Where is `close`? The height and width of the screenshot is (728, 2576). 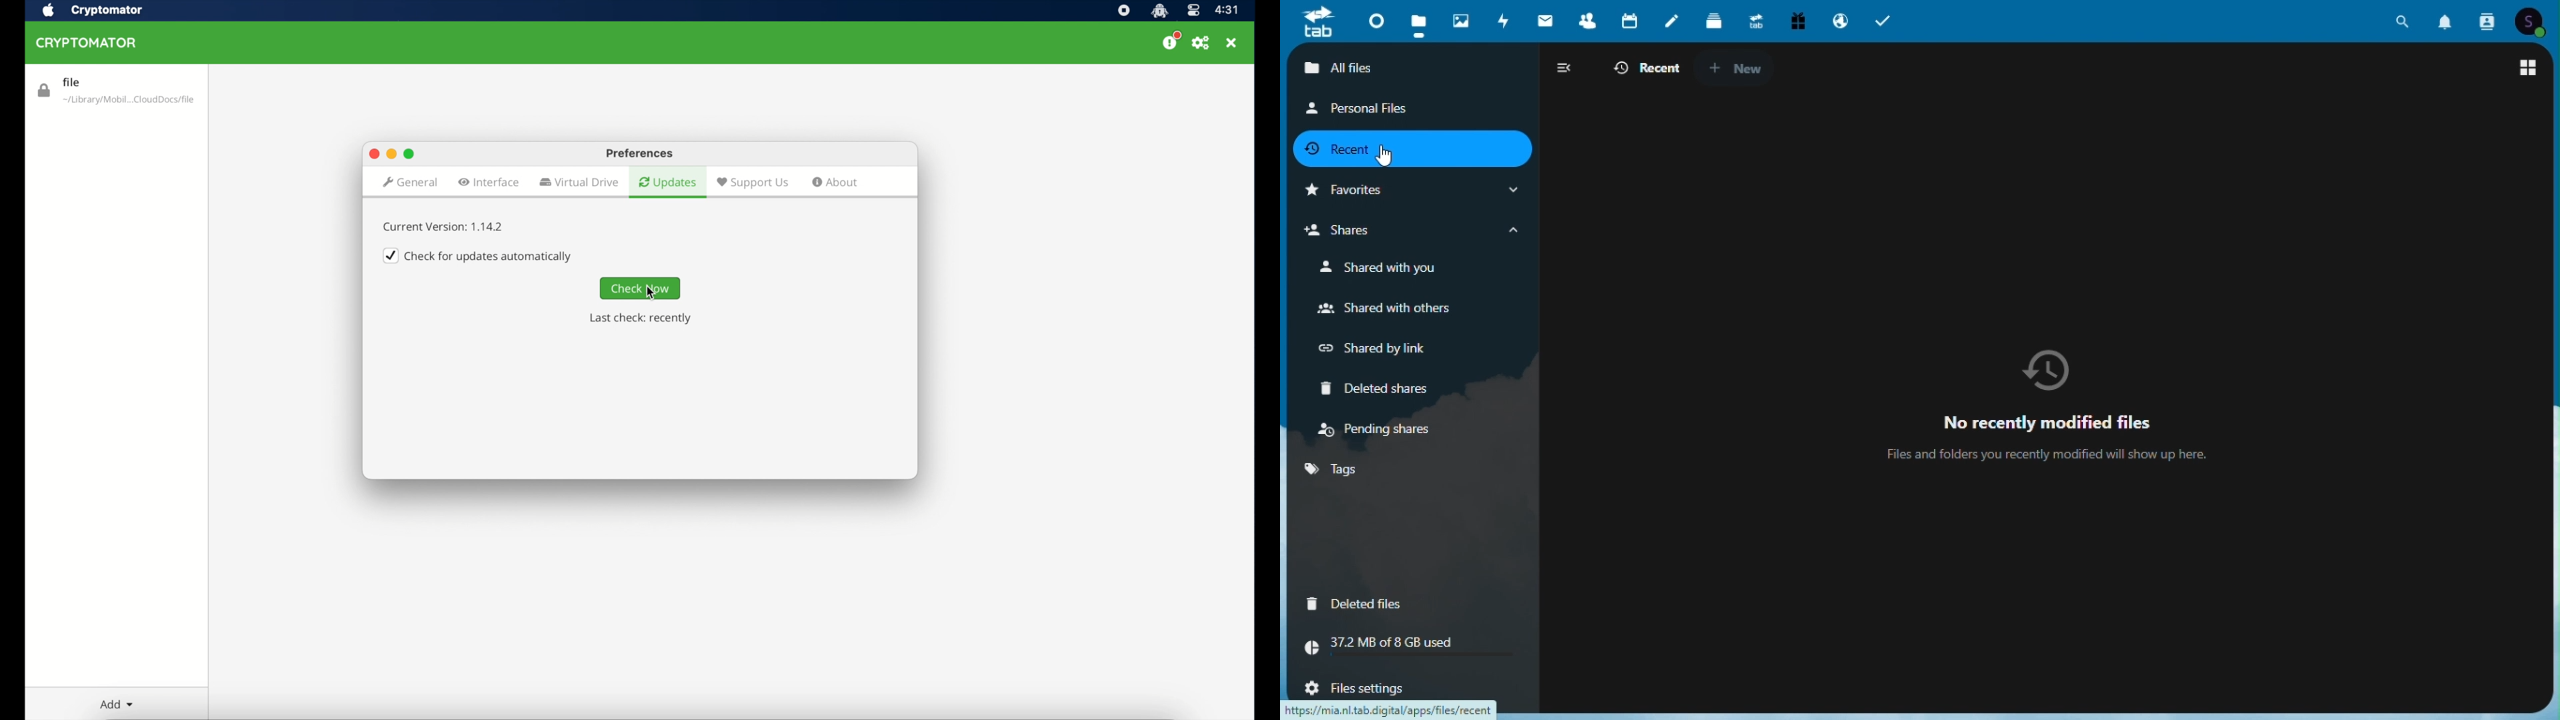 close is located at coordinates (1233, 43).